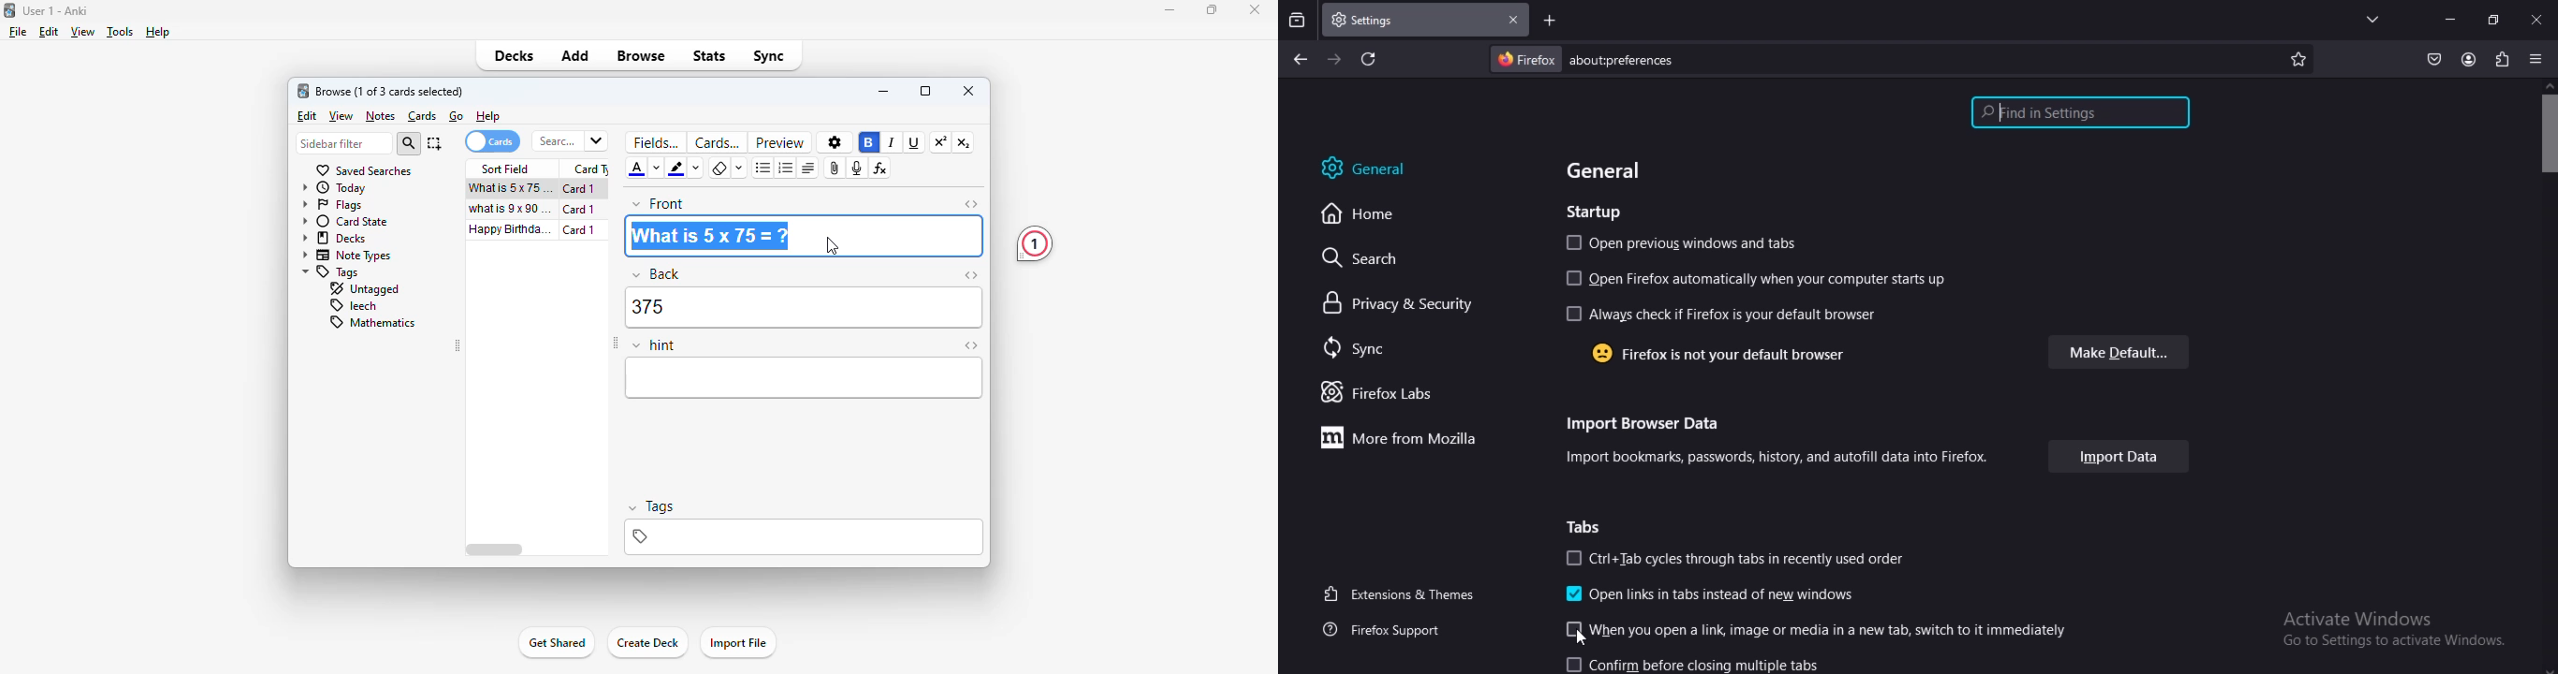  Describe the element at coordinates (333, 238) in the screenshot. I see `decks` at that location.